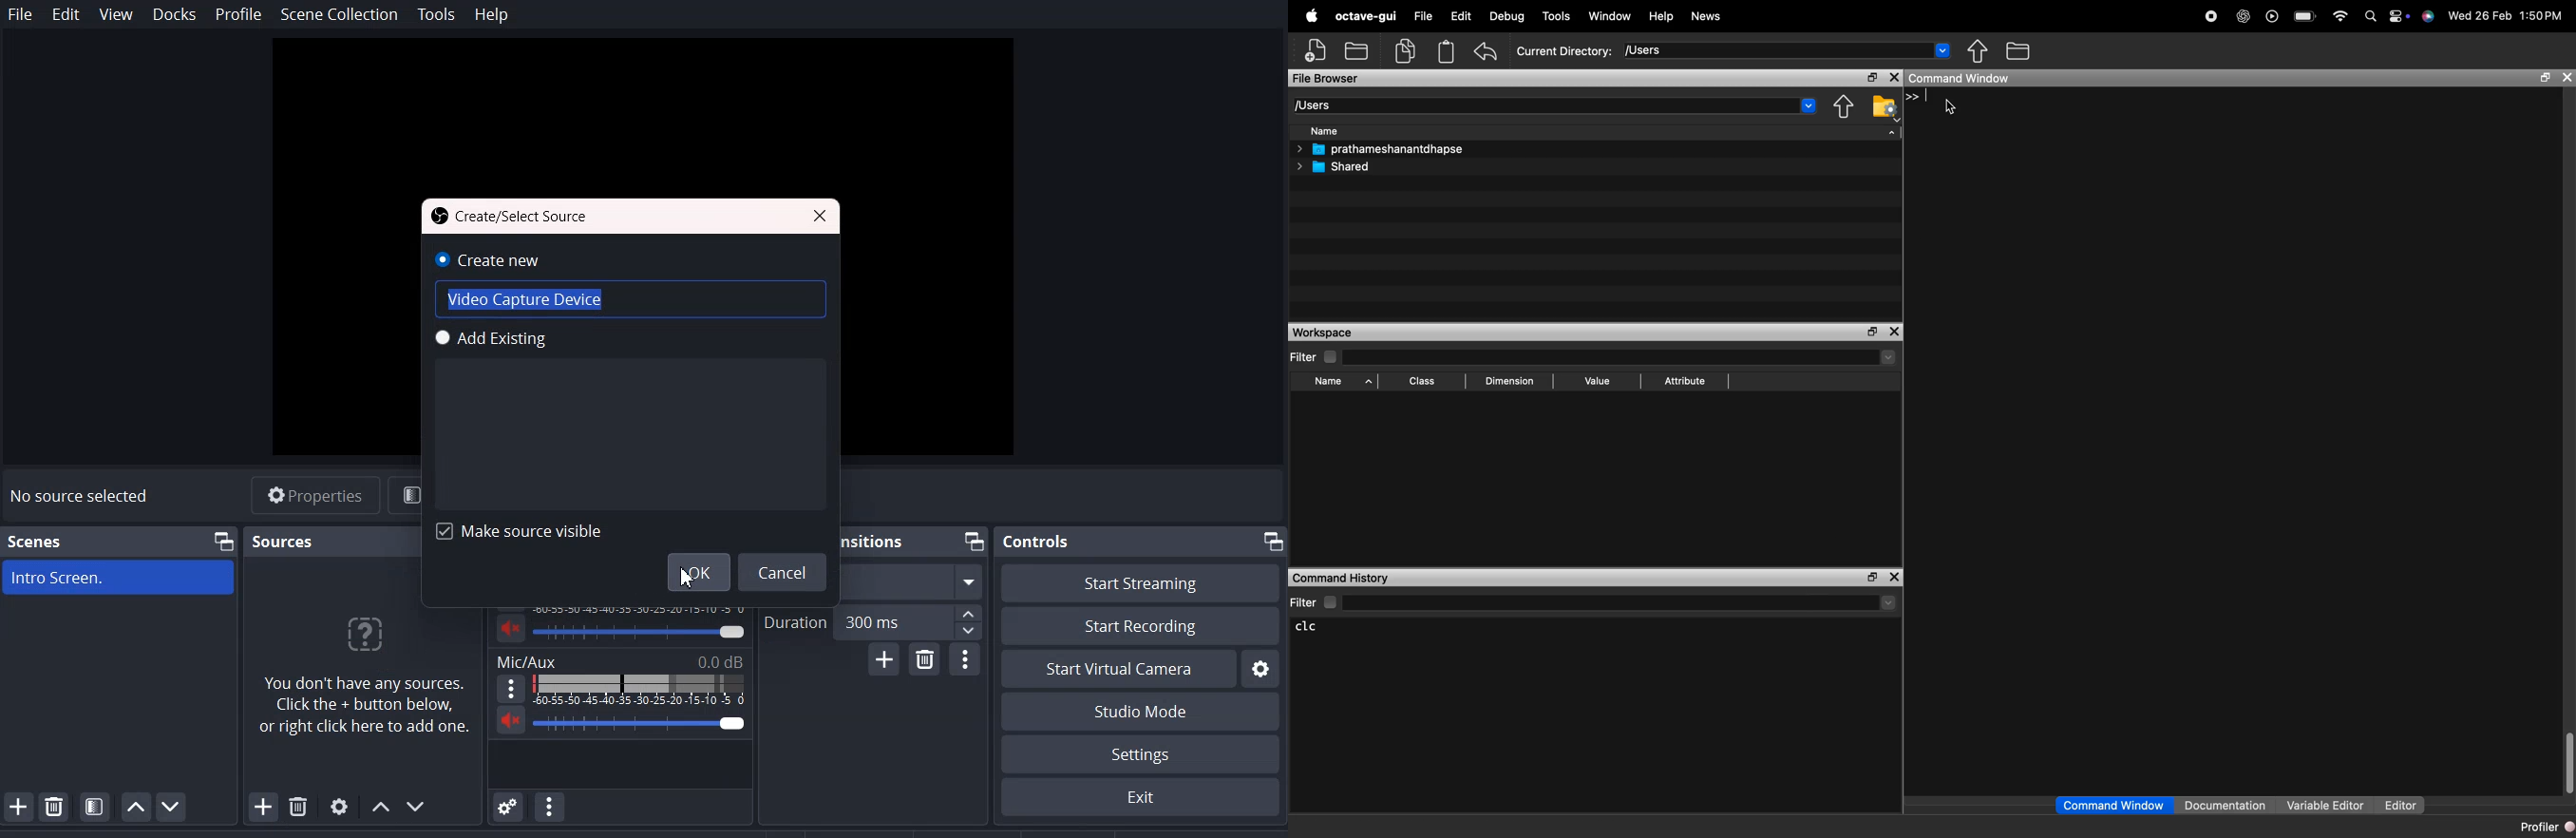 Image resolution: width=2576 pixels, height=840 pixels. I want to click on Edit, so click(1461, 16).